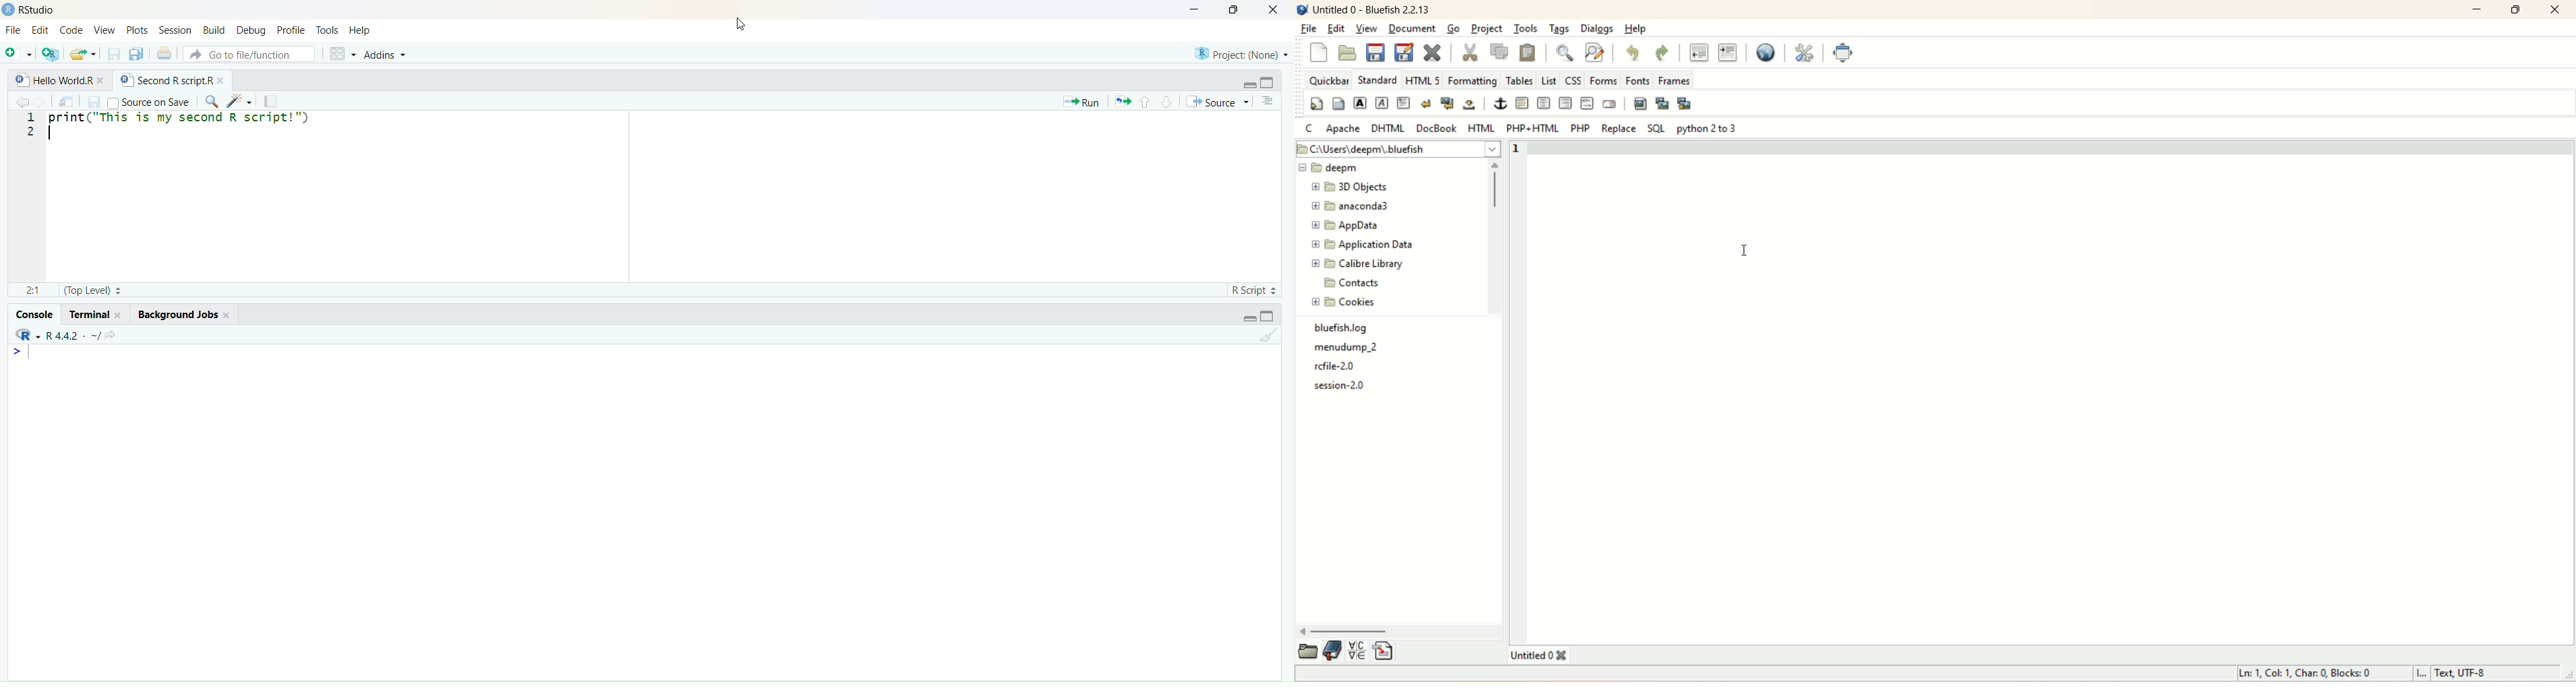 The height and width of the screenshot is (700, 2576). What do you see at coordinates (1328, 79) in the screenshot?
I see `quickbar` at bounding box center [1328, 79].